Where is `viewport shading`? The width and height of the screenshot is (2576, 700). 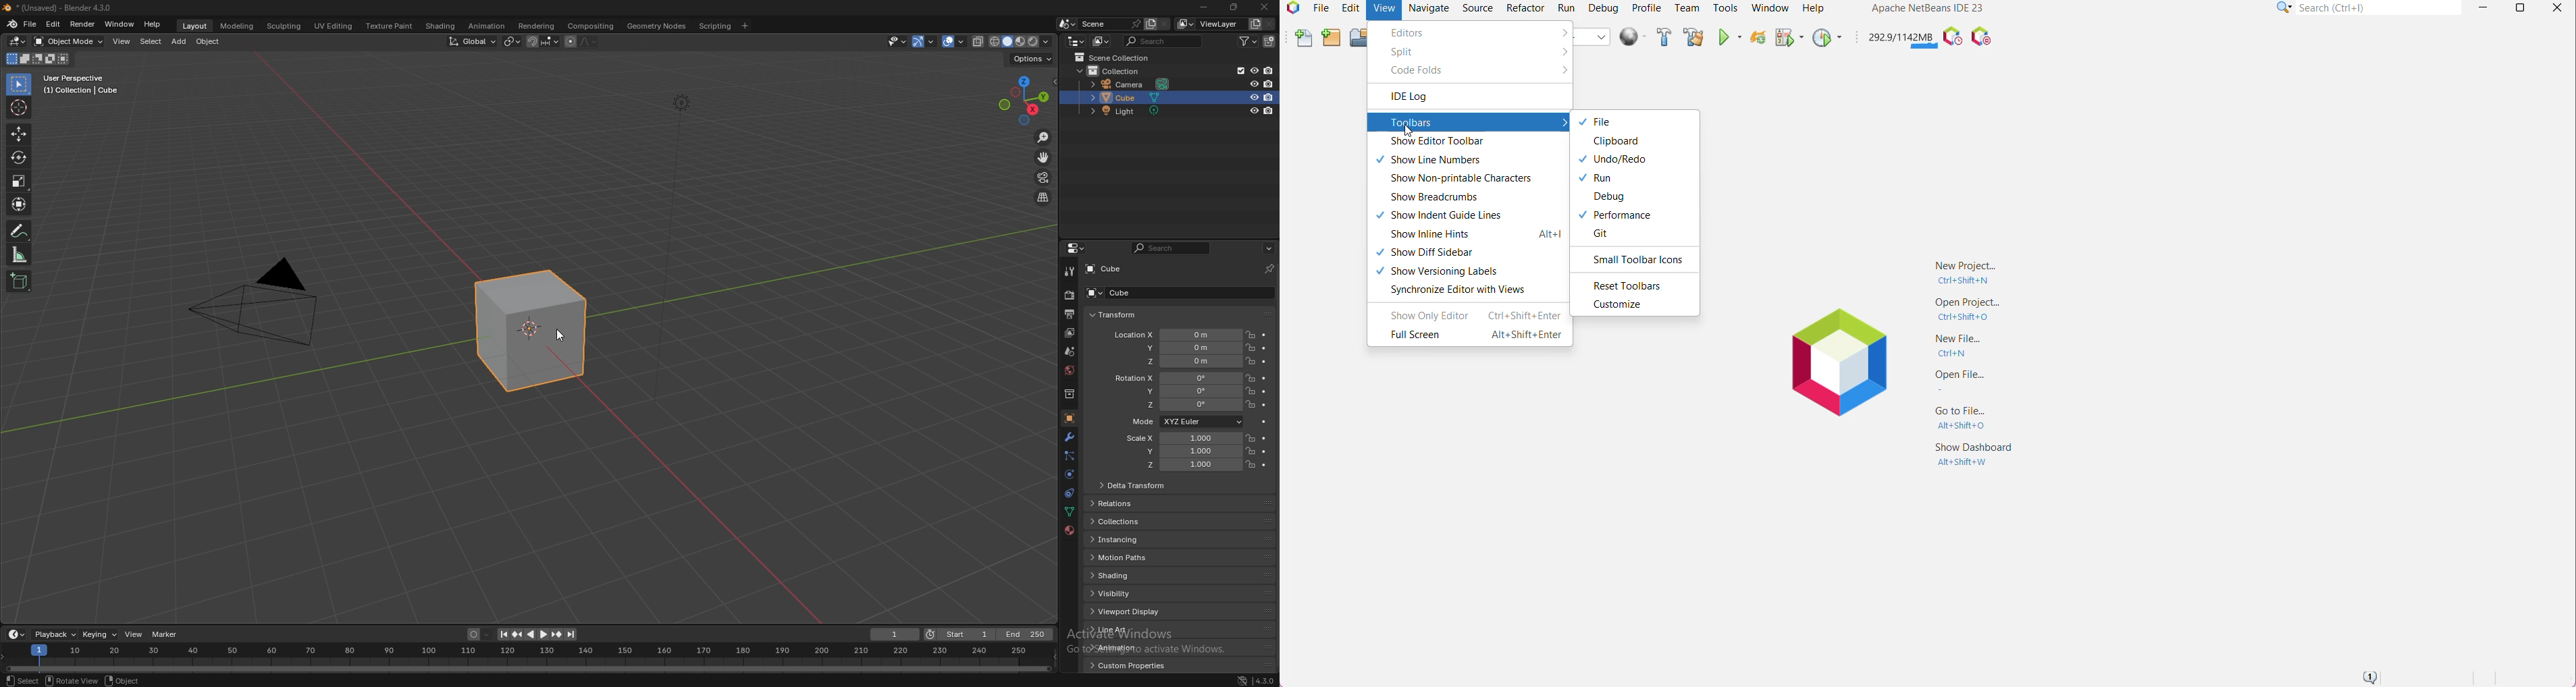
viewport shading is located at coordinates (1007, 41).